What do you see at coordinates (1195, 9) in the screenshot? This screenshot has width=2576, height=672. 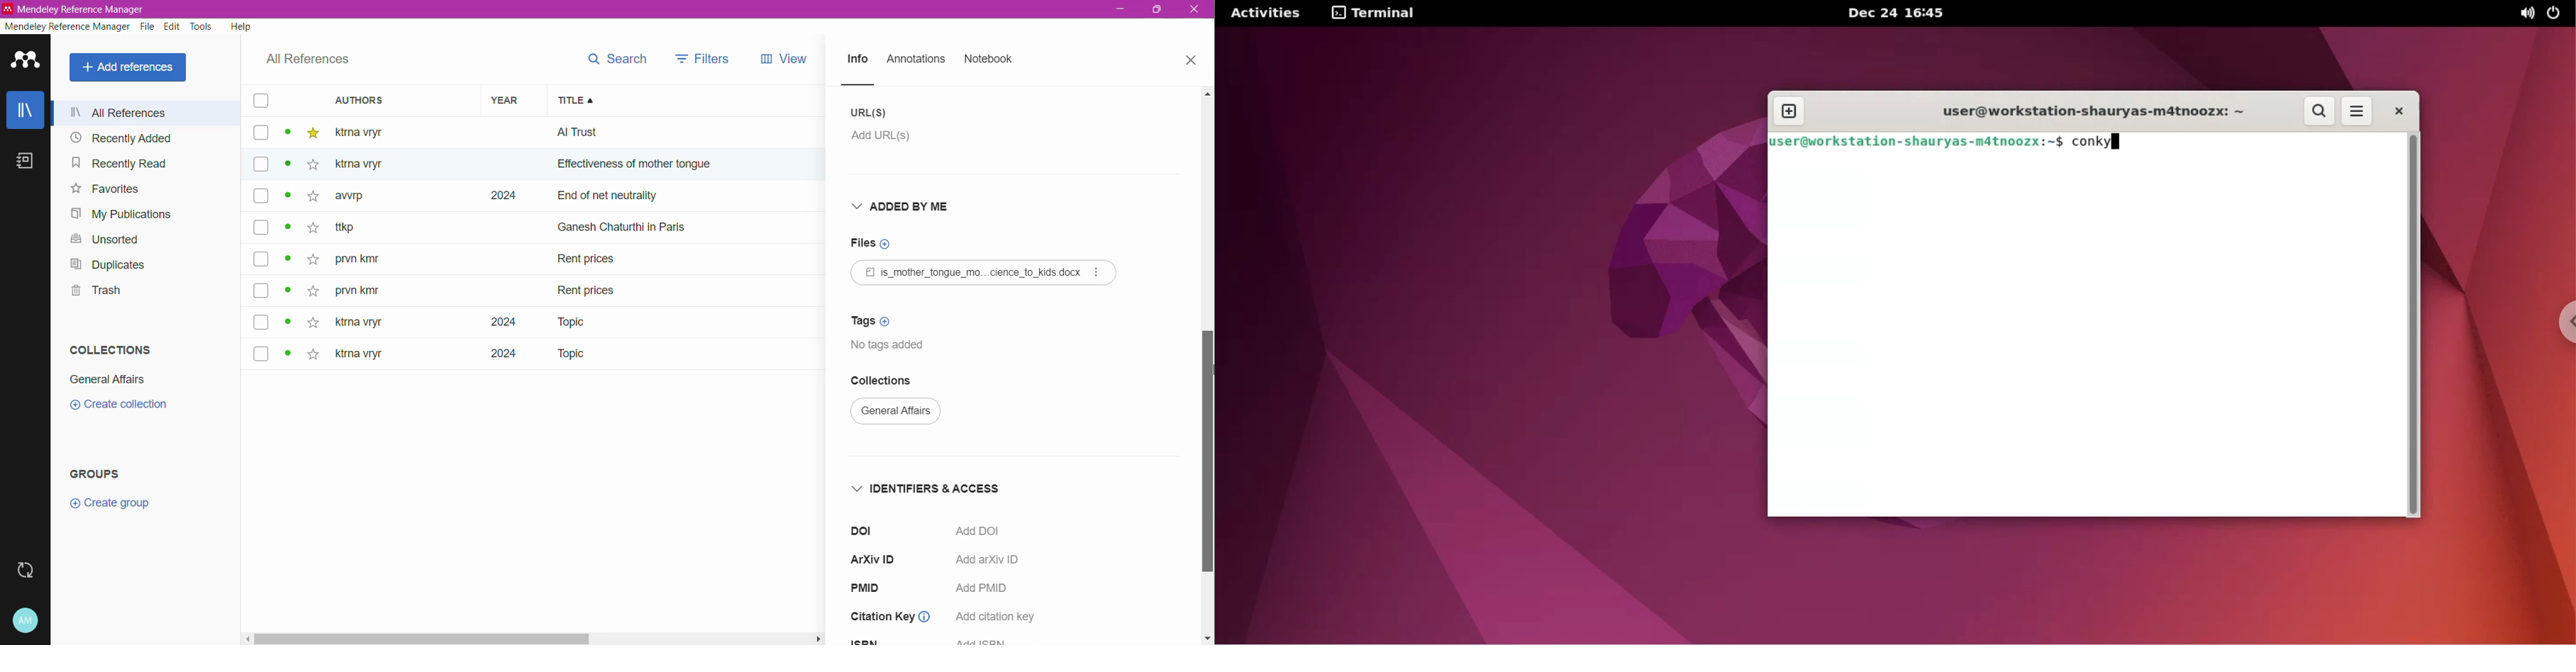 I see `Close` at bounding box center [1195, 9].